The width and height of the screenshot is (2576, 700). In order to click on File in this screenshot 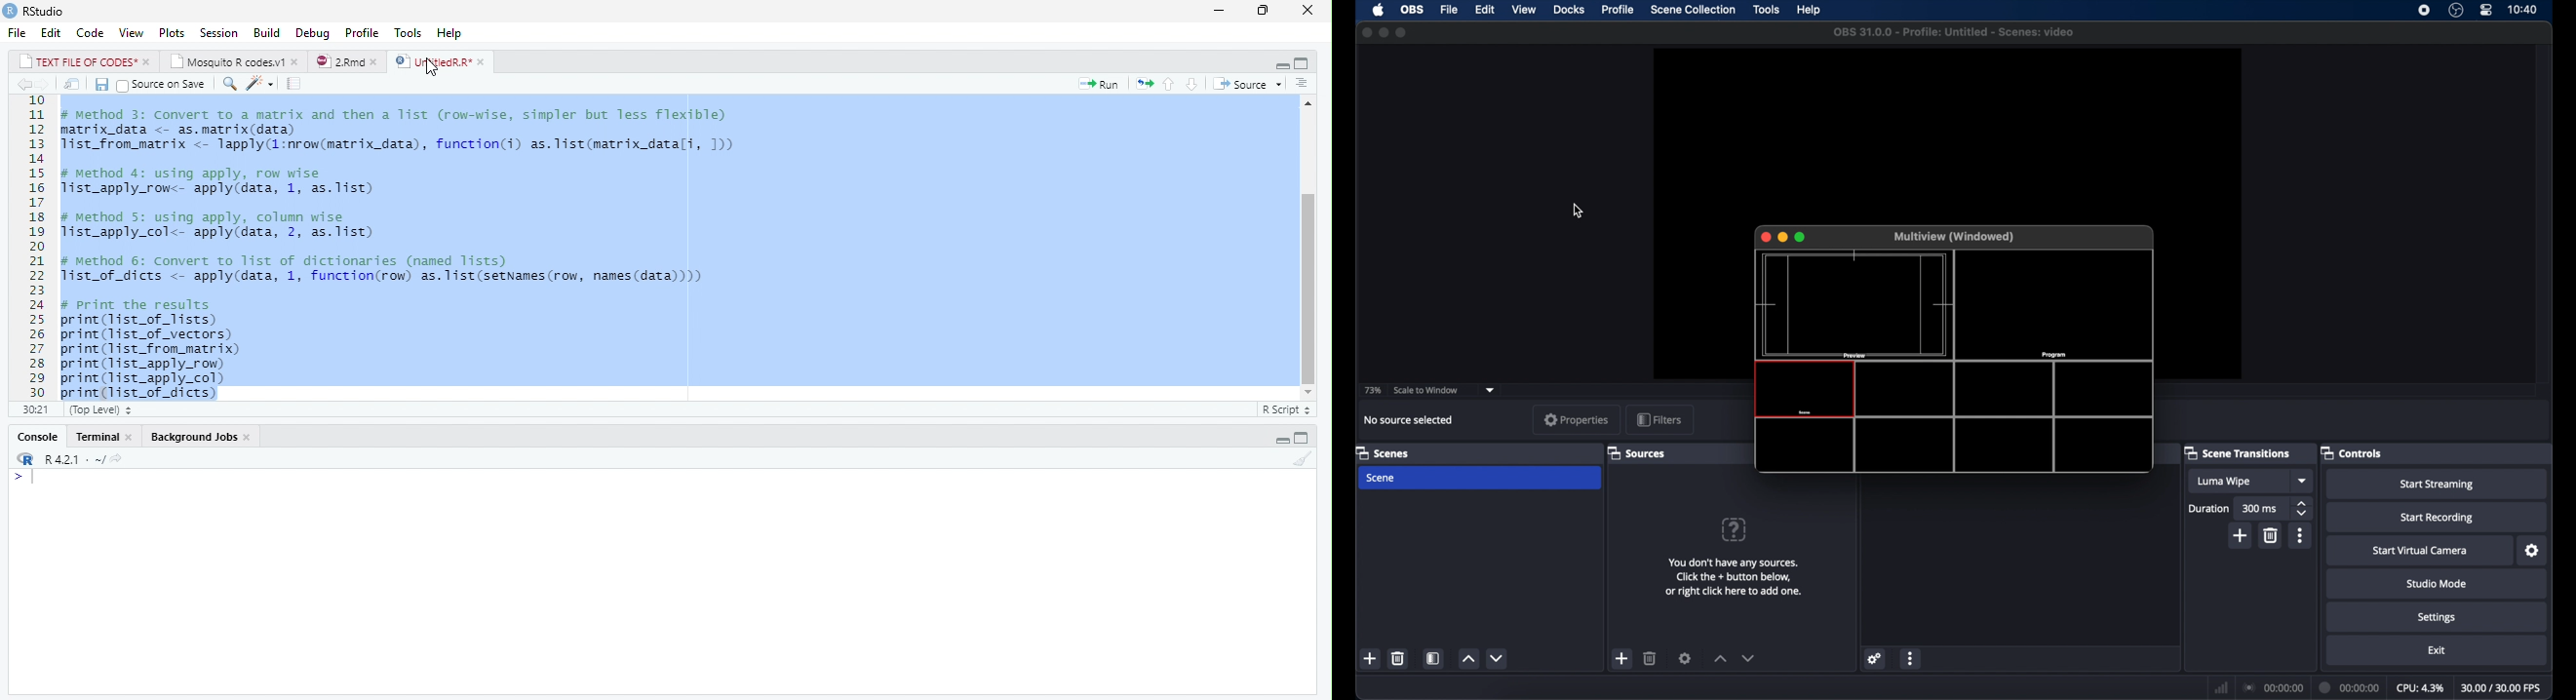, I will do `click(20, 32)`.